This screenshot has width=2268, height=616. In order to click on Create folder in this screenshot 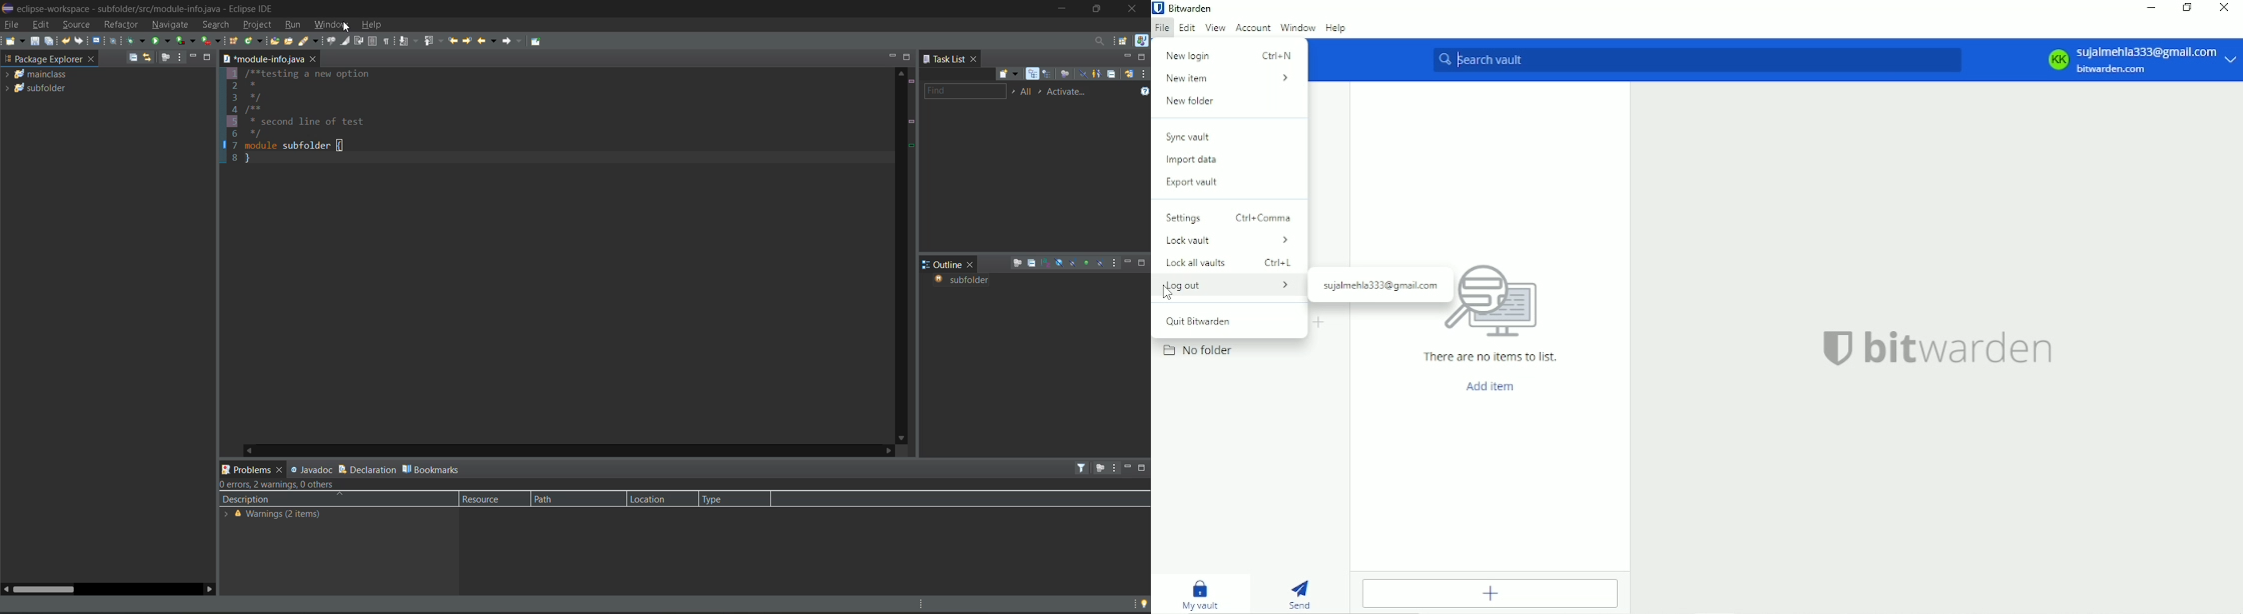, I will do `click(1320, 323)`.